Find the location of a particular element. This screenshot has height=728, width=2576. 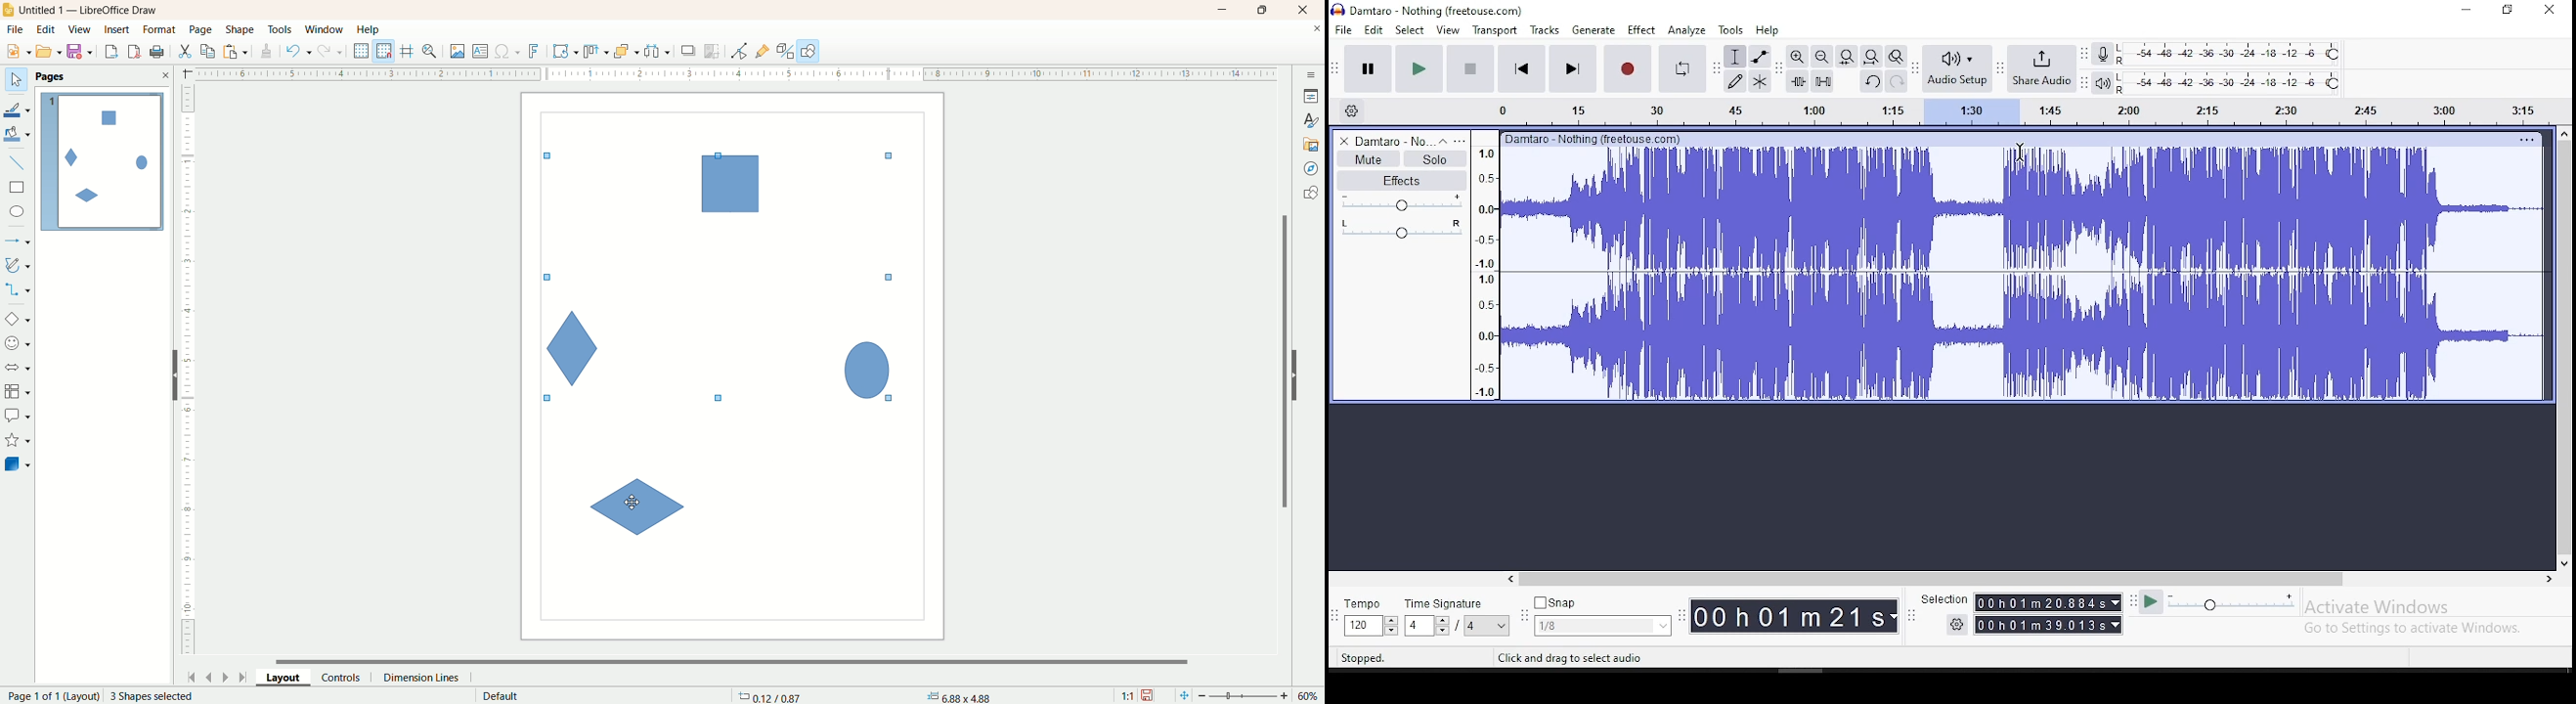

drop down is located at coordinates (1661, 626).